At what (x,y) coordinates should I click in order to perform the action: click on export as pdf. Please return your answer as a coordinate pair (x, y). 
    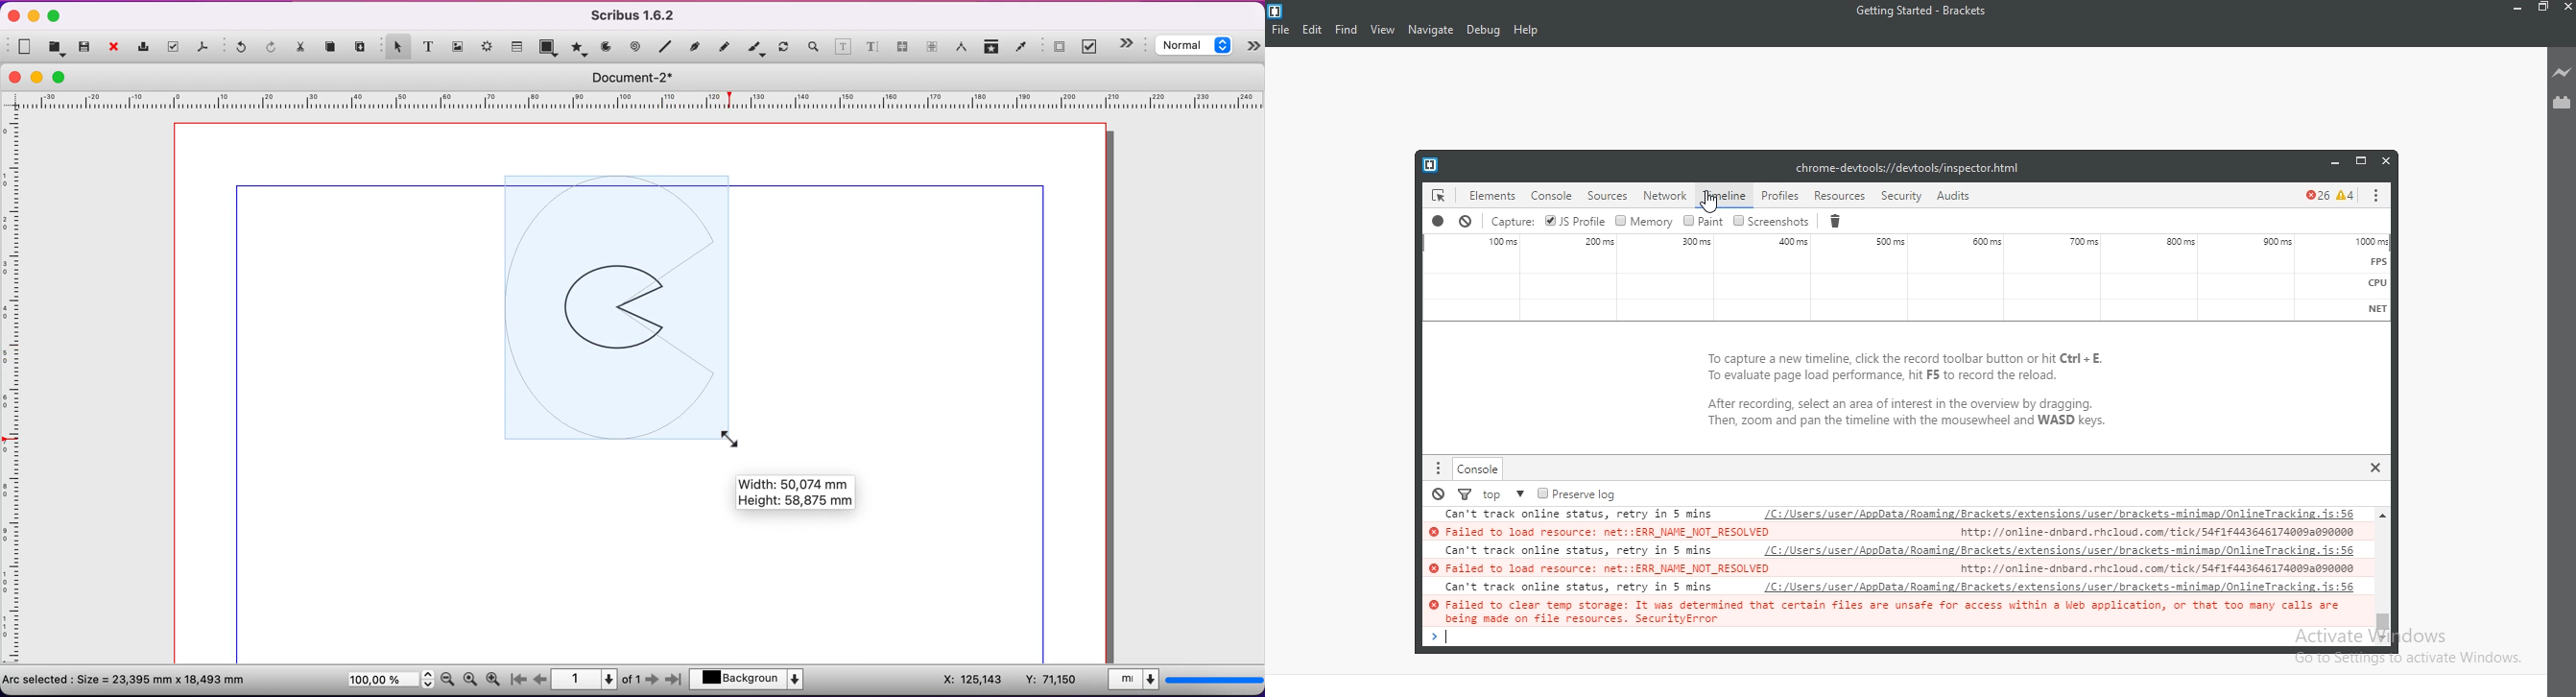
    Looking at the image, I should click on (205, 49).